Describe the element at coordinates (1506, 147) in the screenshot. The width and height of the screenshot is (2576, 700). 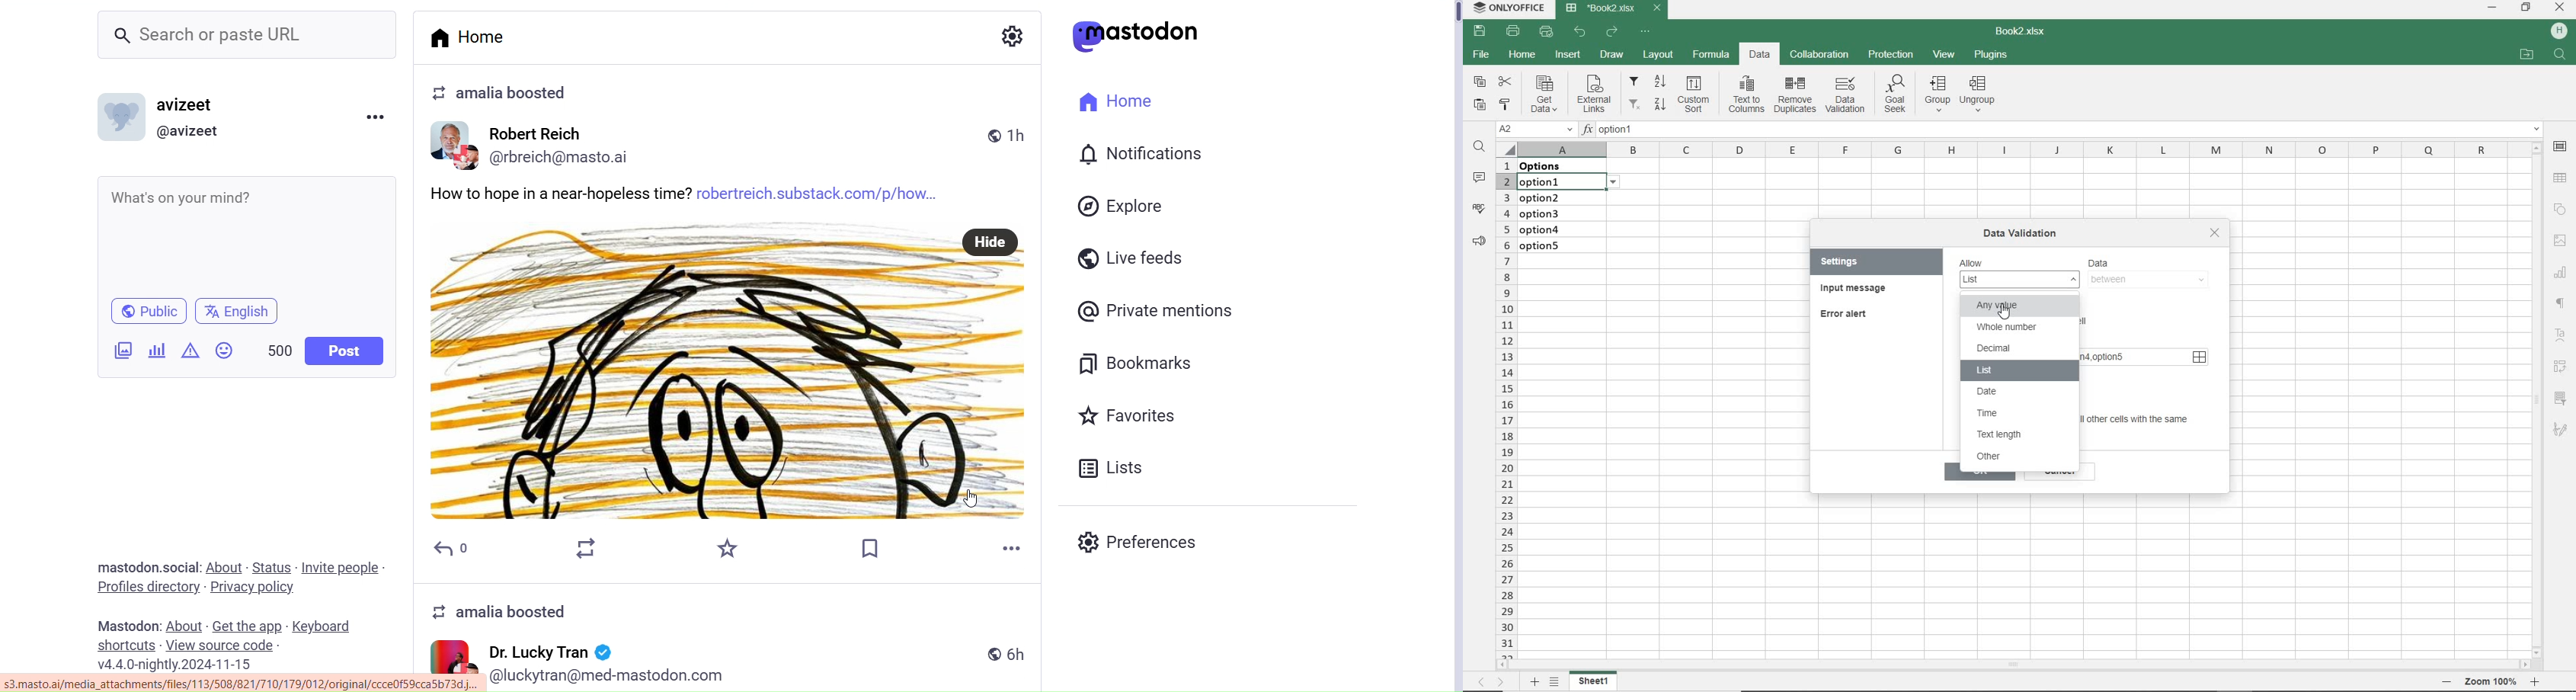
I see `Select all` at that location.